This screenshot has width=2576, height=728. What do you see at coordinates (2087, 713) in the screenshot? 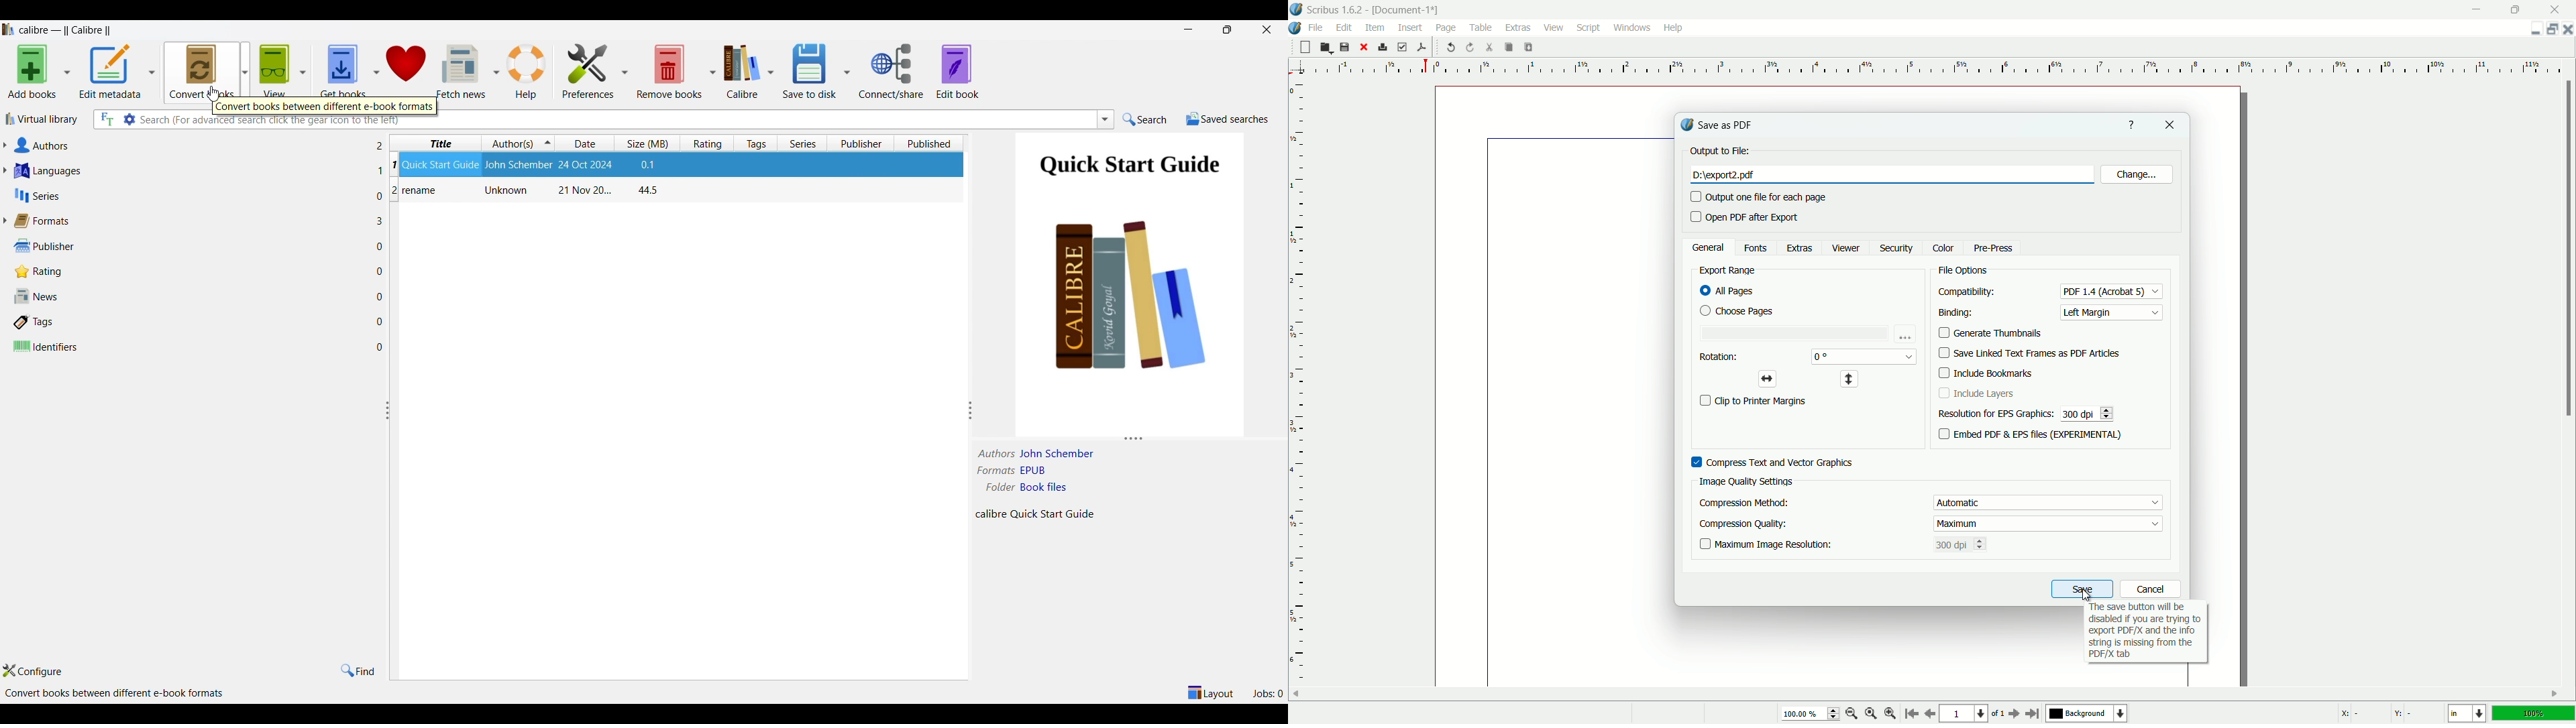
I see `background` at bounding box center [2087, 713].